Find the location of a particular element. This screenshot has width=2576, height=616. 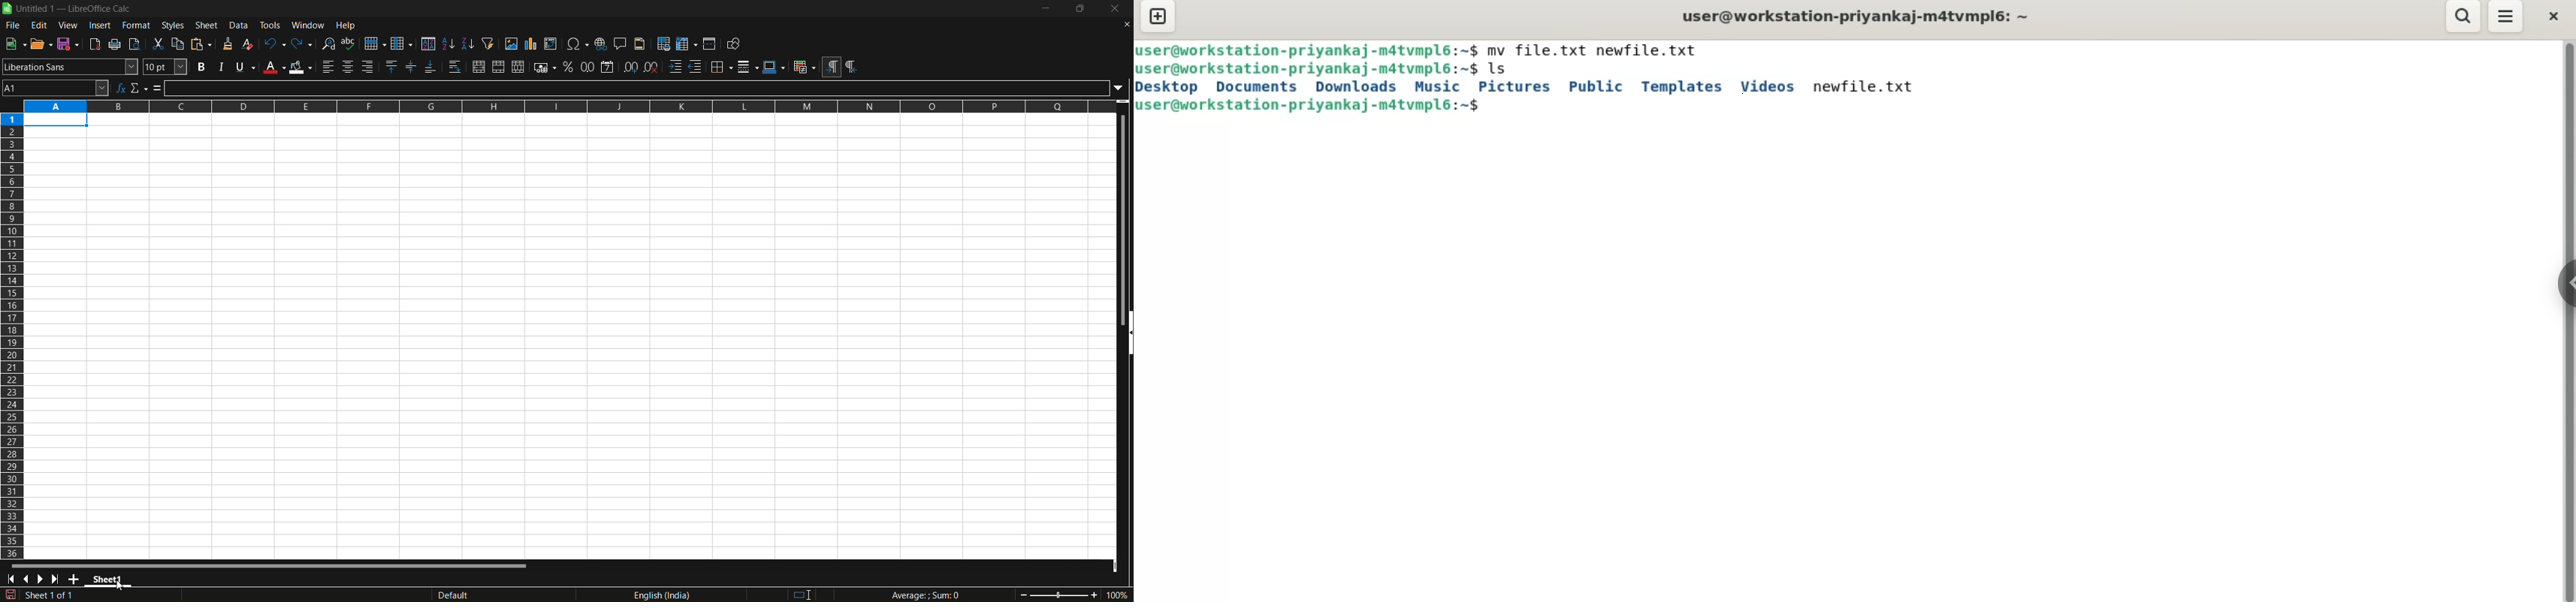

horizontal scroll bar is located at coordinates (270, 564).